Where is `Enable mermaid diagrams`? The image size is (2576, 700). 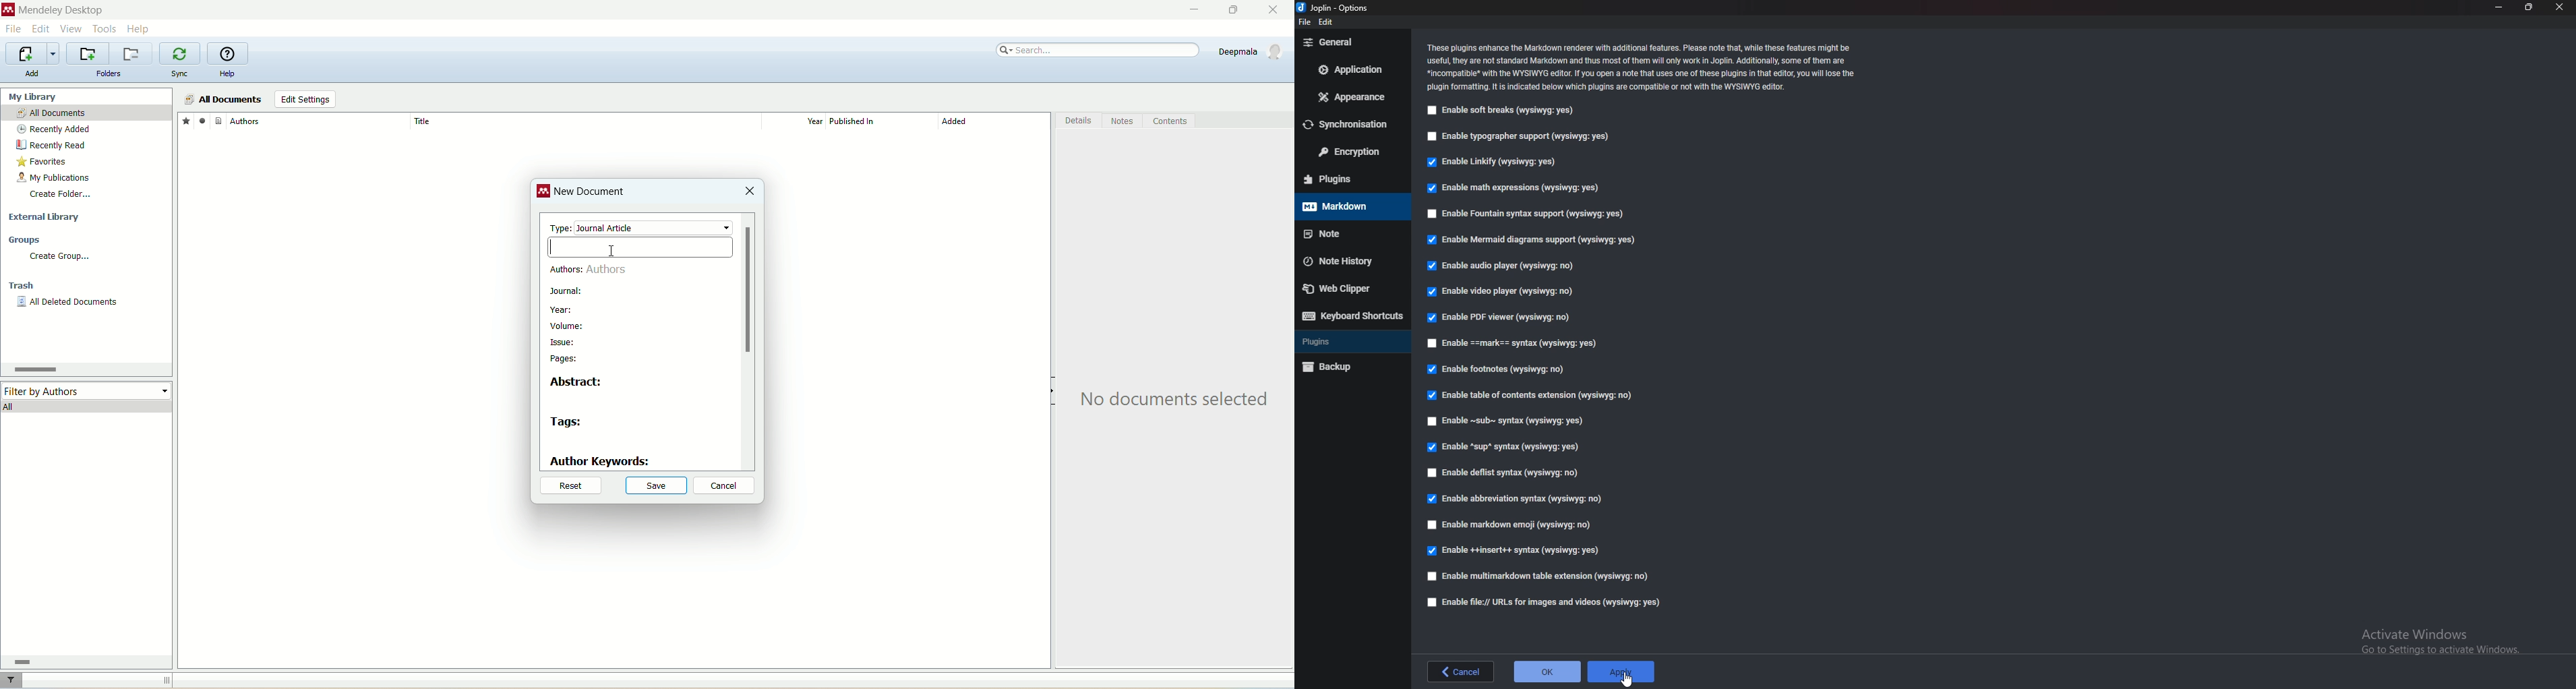 Enable mermaid diagrams is located at coordinates (1530, 240).